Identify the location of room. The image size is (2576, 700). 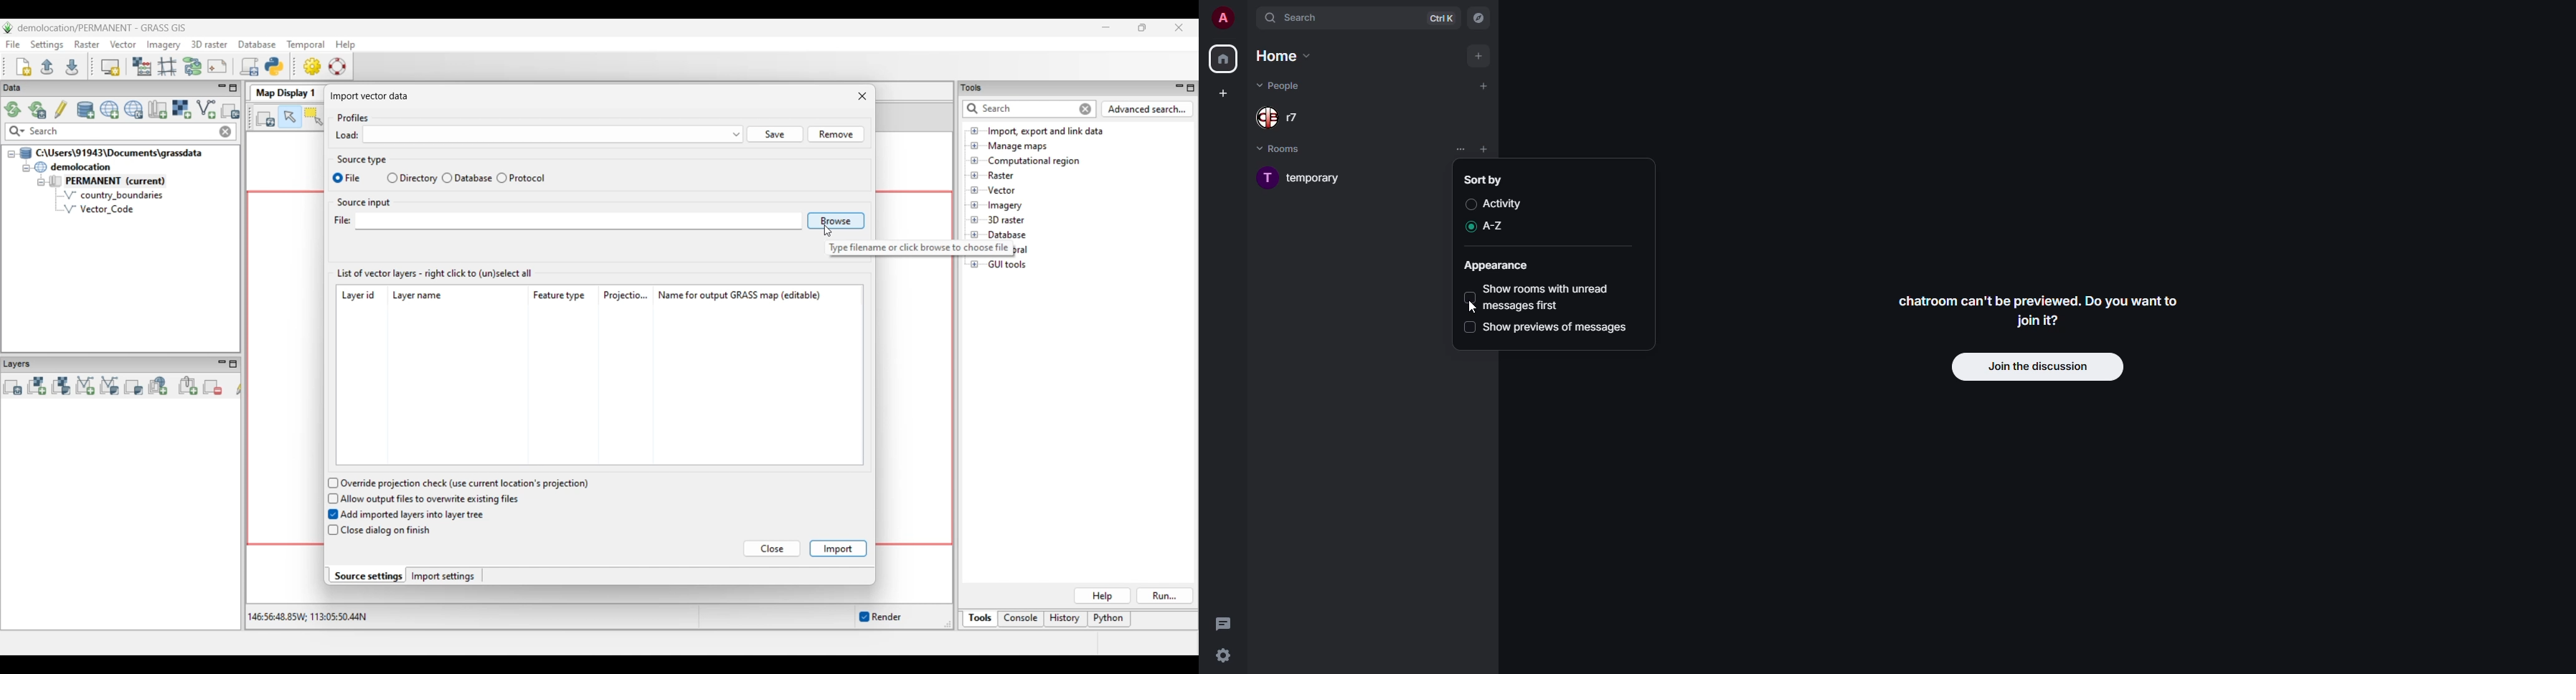
(1306, 178).